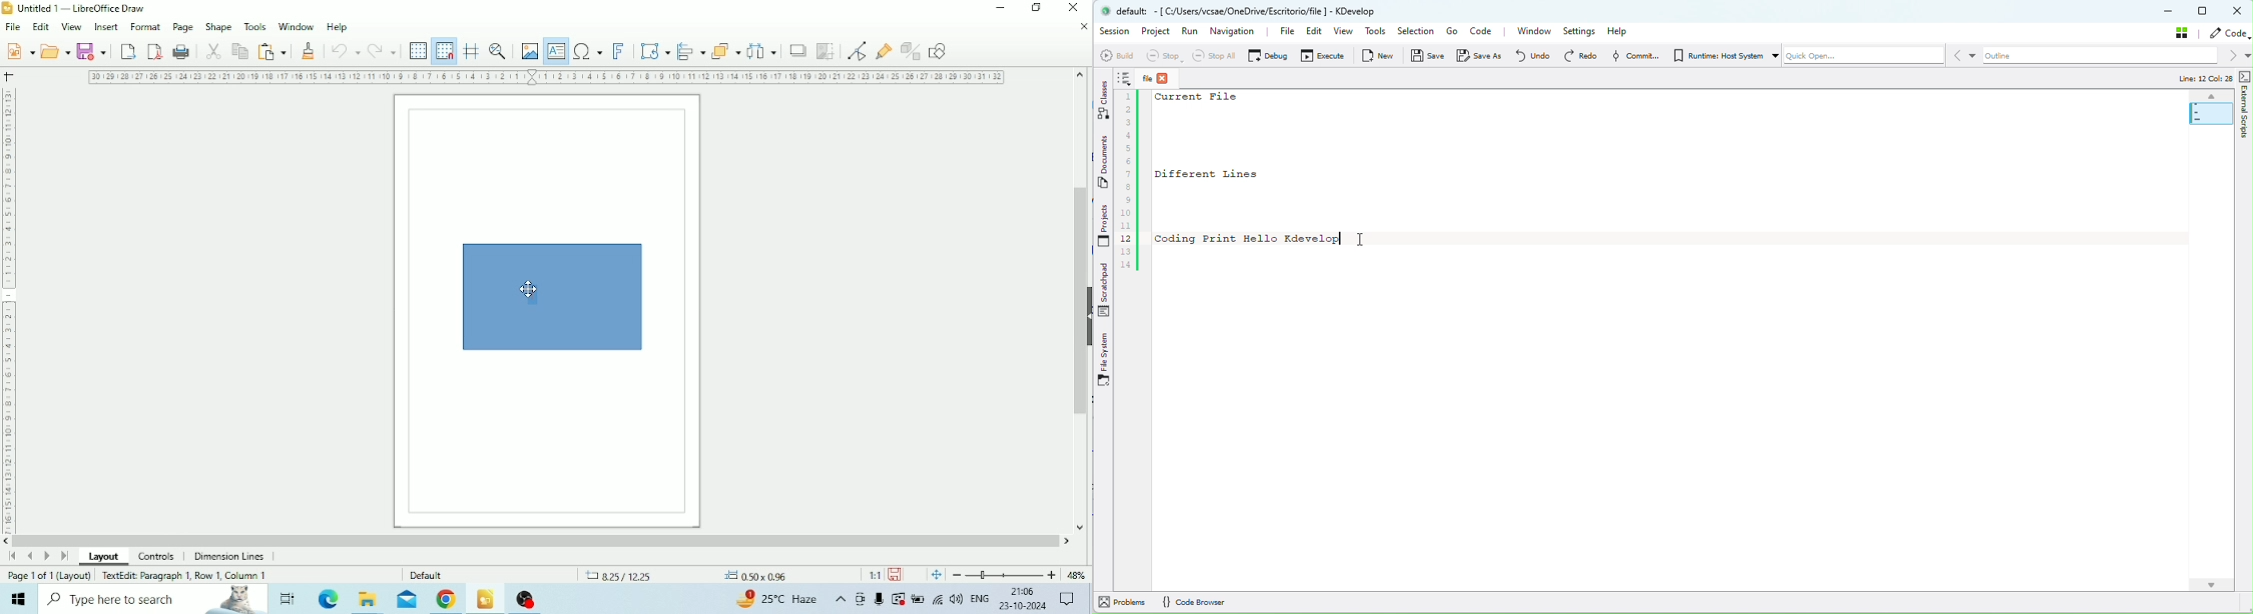 This screenshot has height=616, width=2268. I want to click on Close, so click(1074, 7).